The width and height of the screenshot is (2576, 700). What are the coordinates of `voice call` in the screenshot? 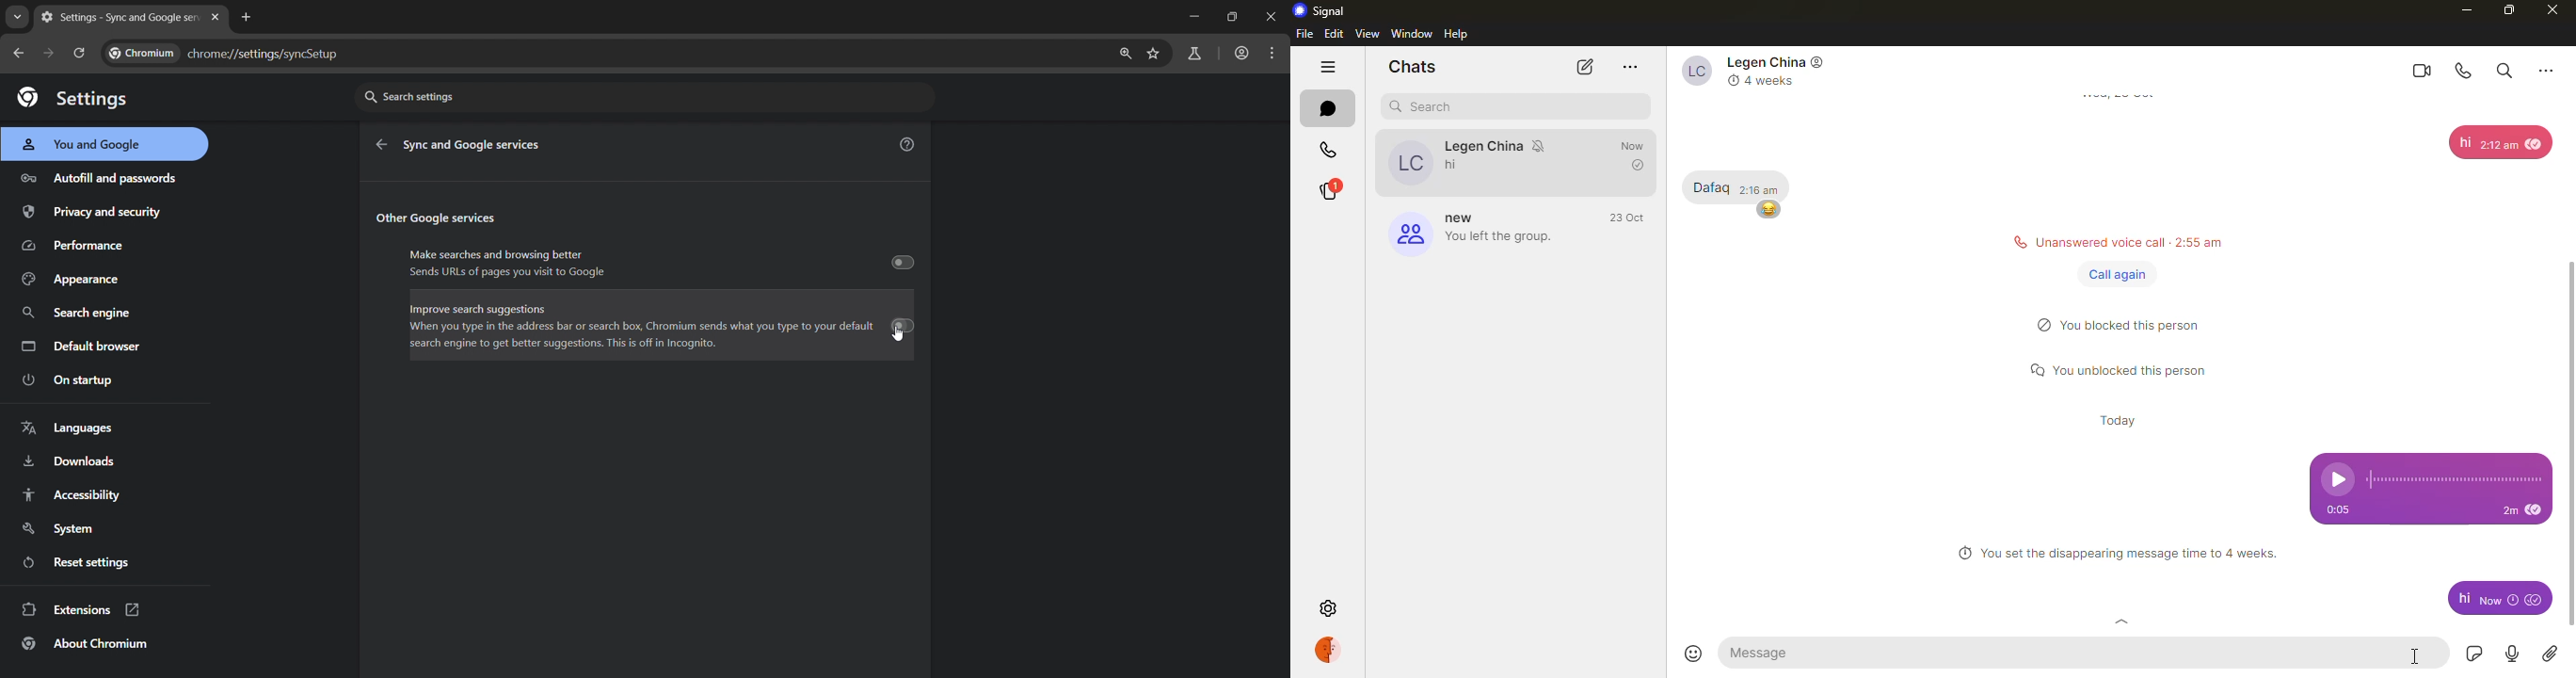 It's located at (2465, 71).